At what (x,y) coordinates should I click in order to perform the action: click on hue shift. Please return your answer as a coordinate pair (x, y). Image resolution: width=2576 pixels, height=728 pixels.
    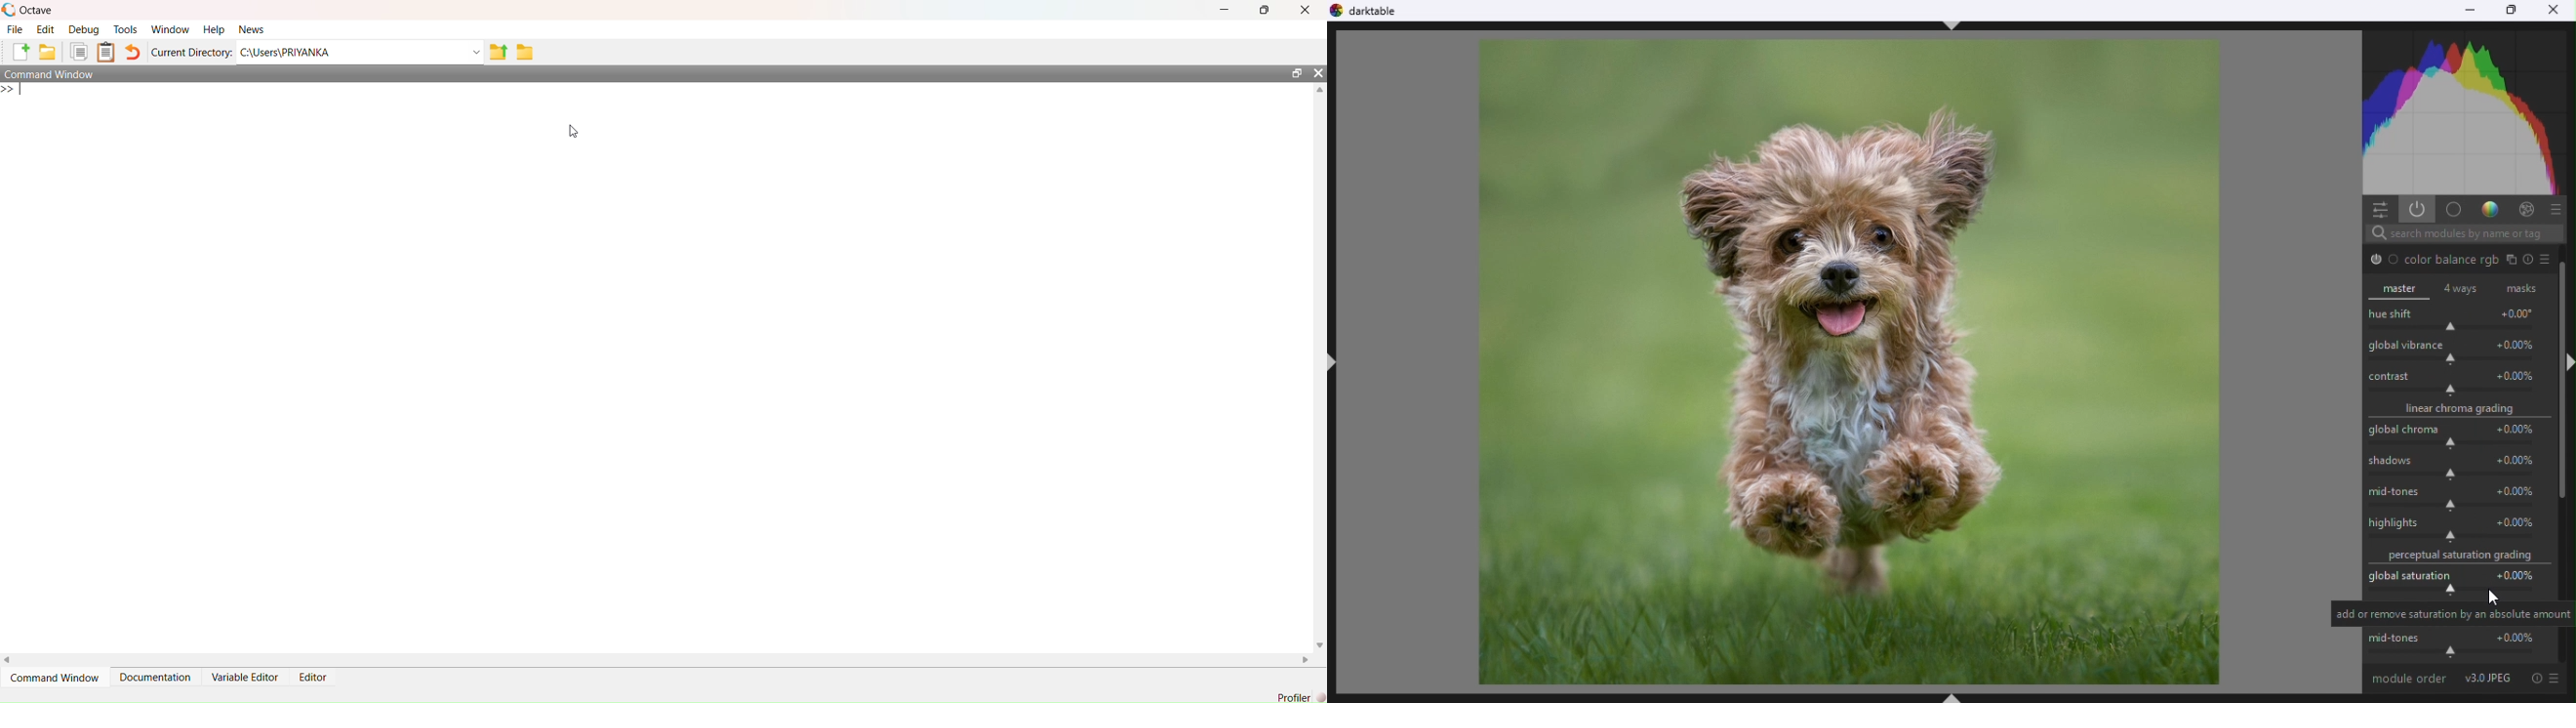
    Looking at the image, I should click on (2456, 319).